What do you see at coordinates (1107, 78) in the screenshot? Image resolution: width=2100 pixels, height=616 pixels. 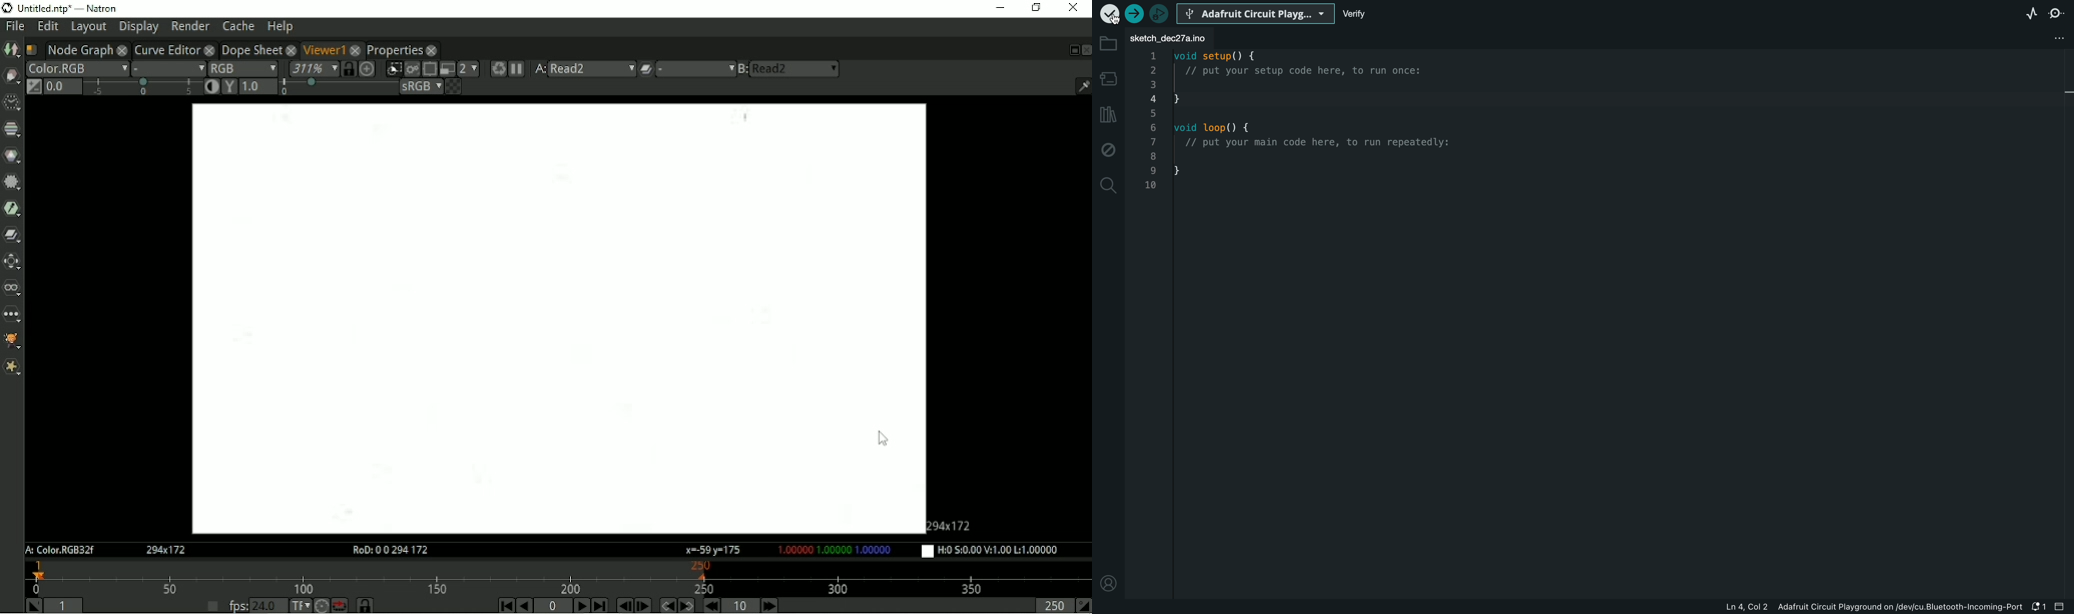 I see `board manager` at bounding box center [1107, 78].